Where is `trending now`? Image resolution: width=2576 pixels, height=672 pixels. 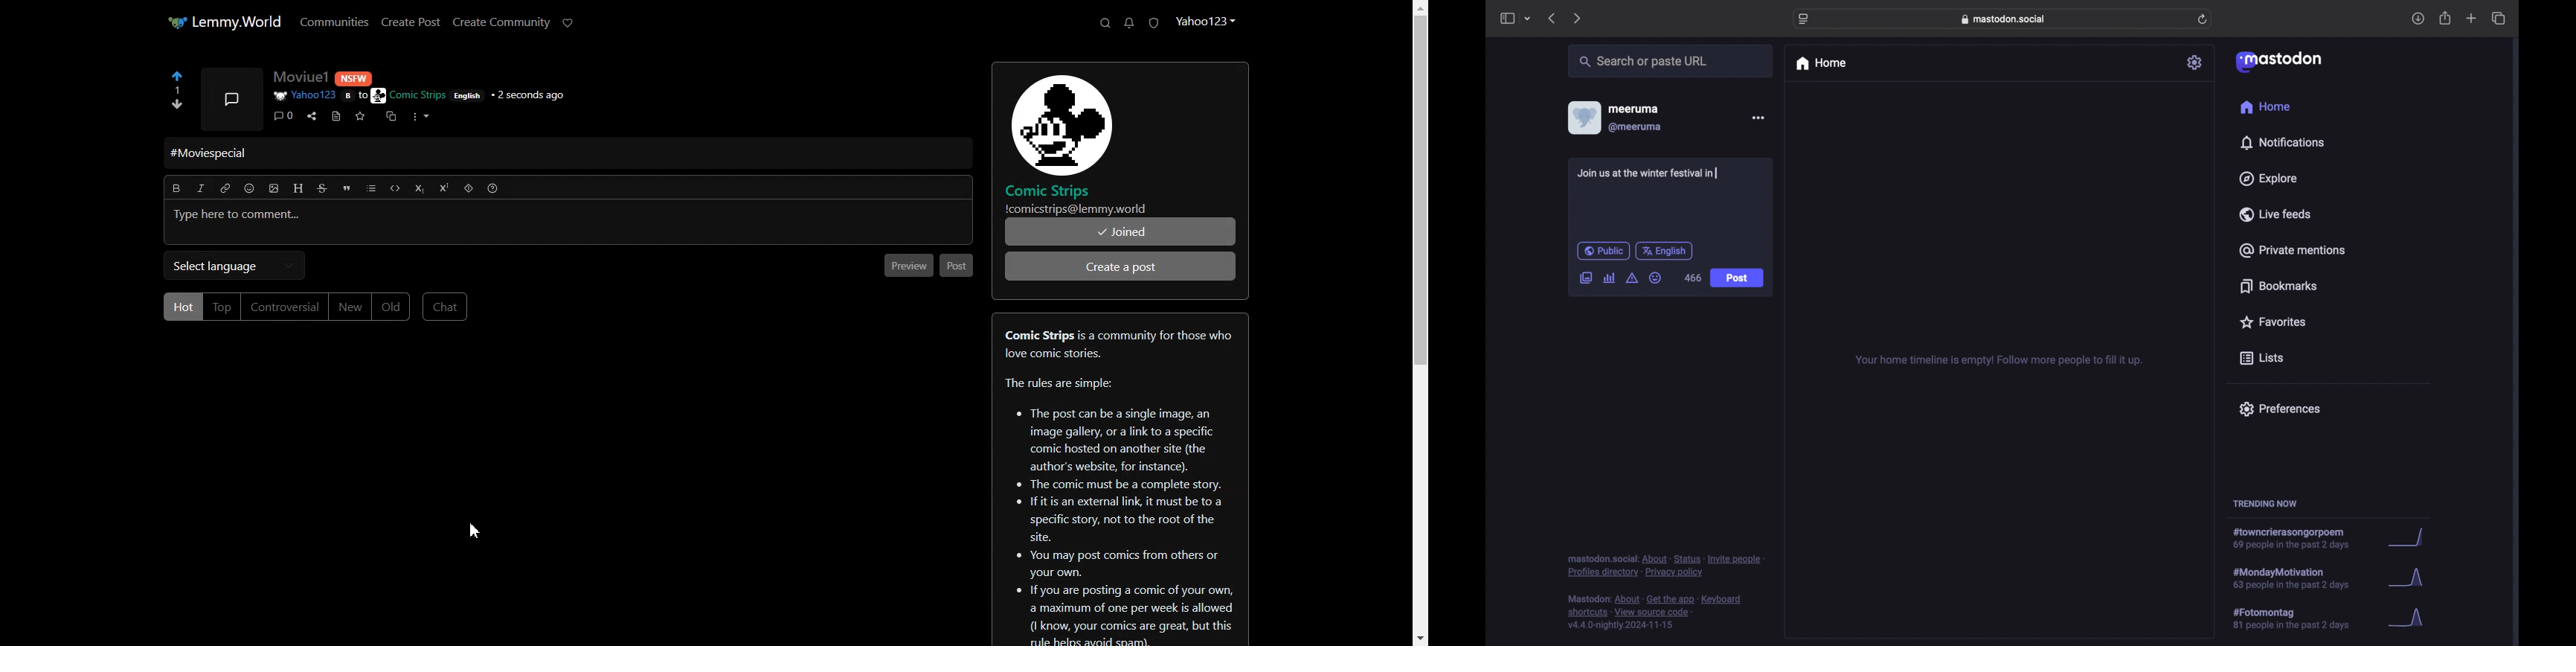
trending now is located at coordinates (2265, 504).